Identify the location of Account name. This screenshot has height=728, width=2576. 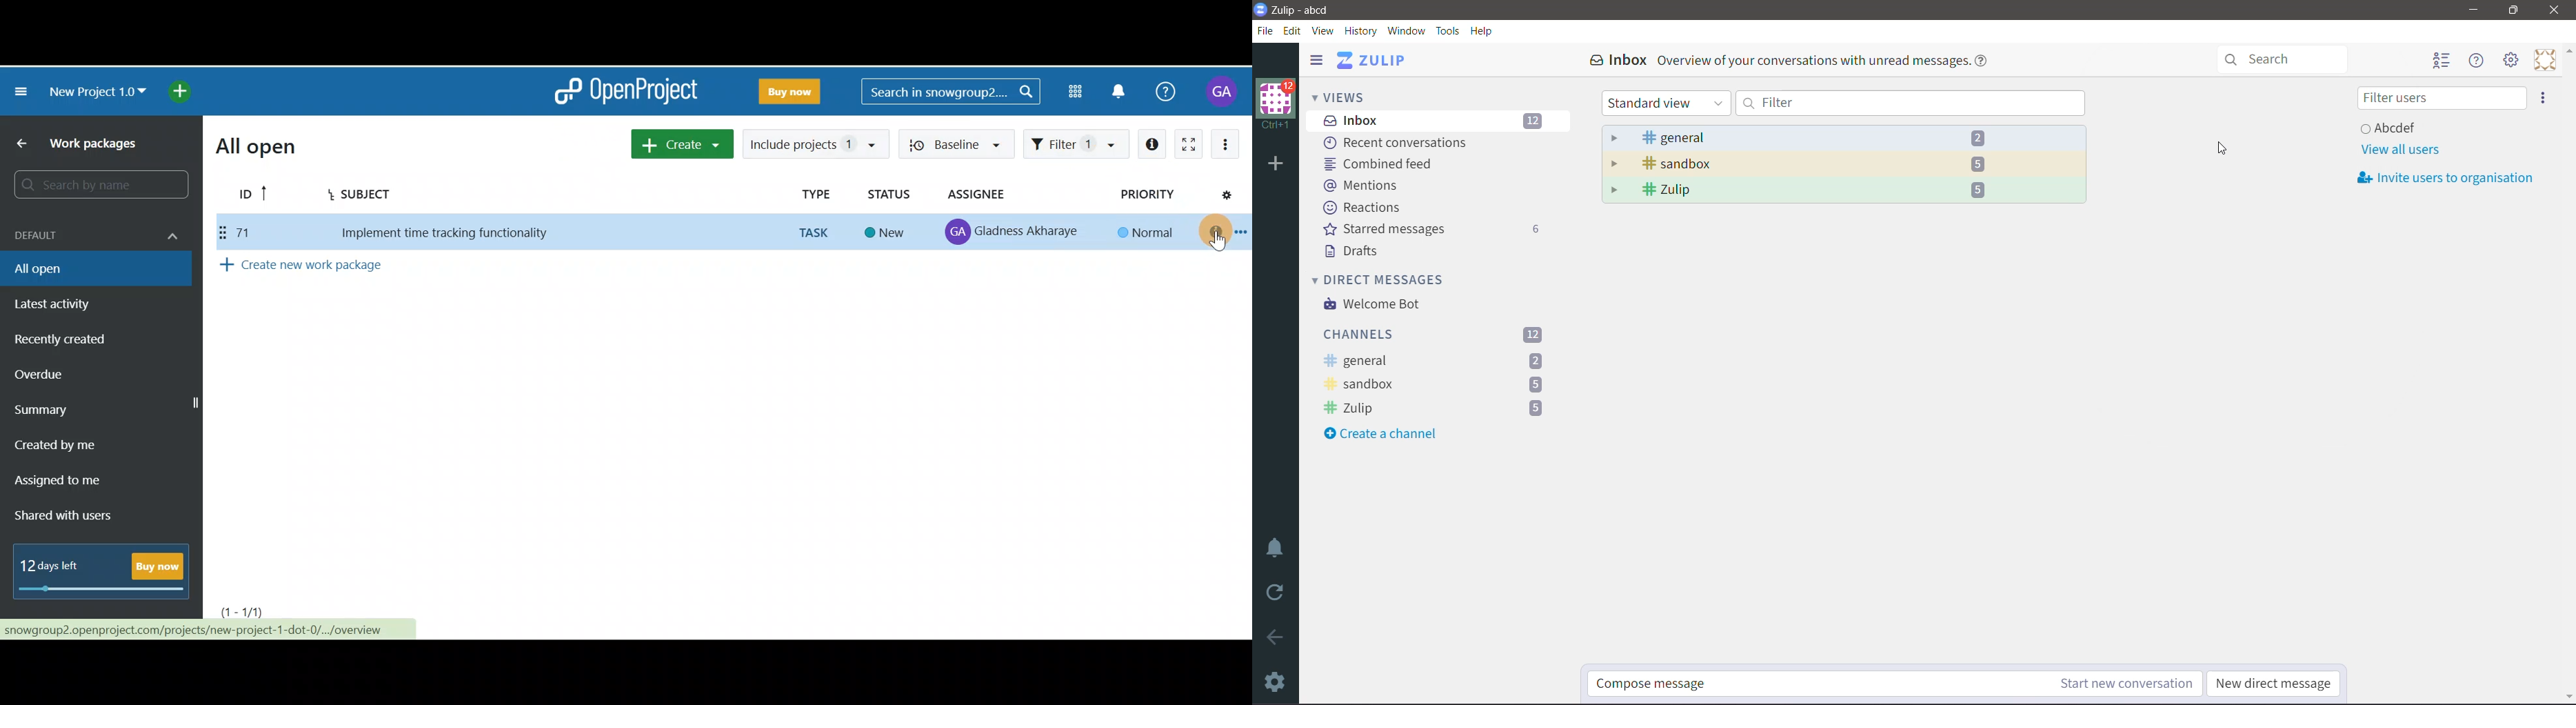
(1222, 92).